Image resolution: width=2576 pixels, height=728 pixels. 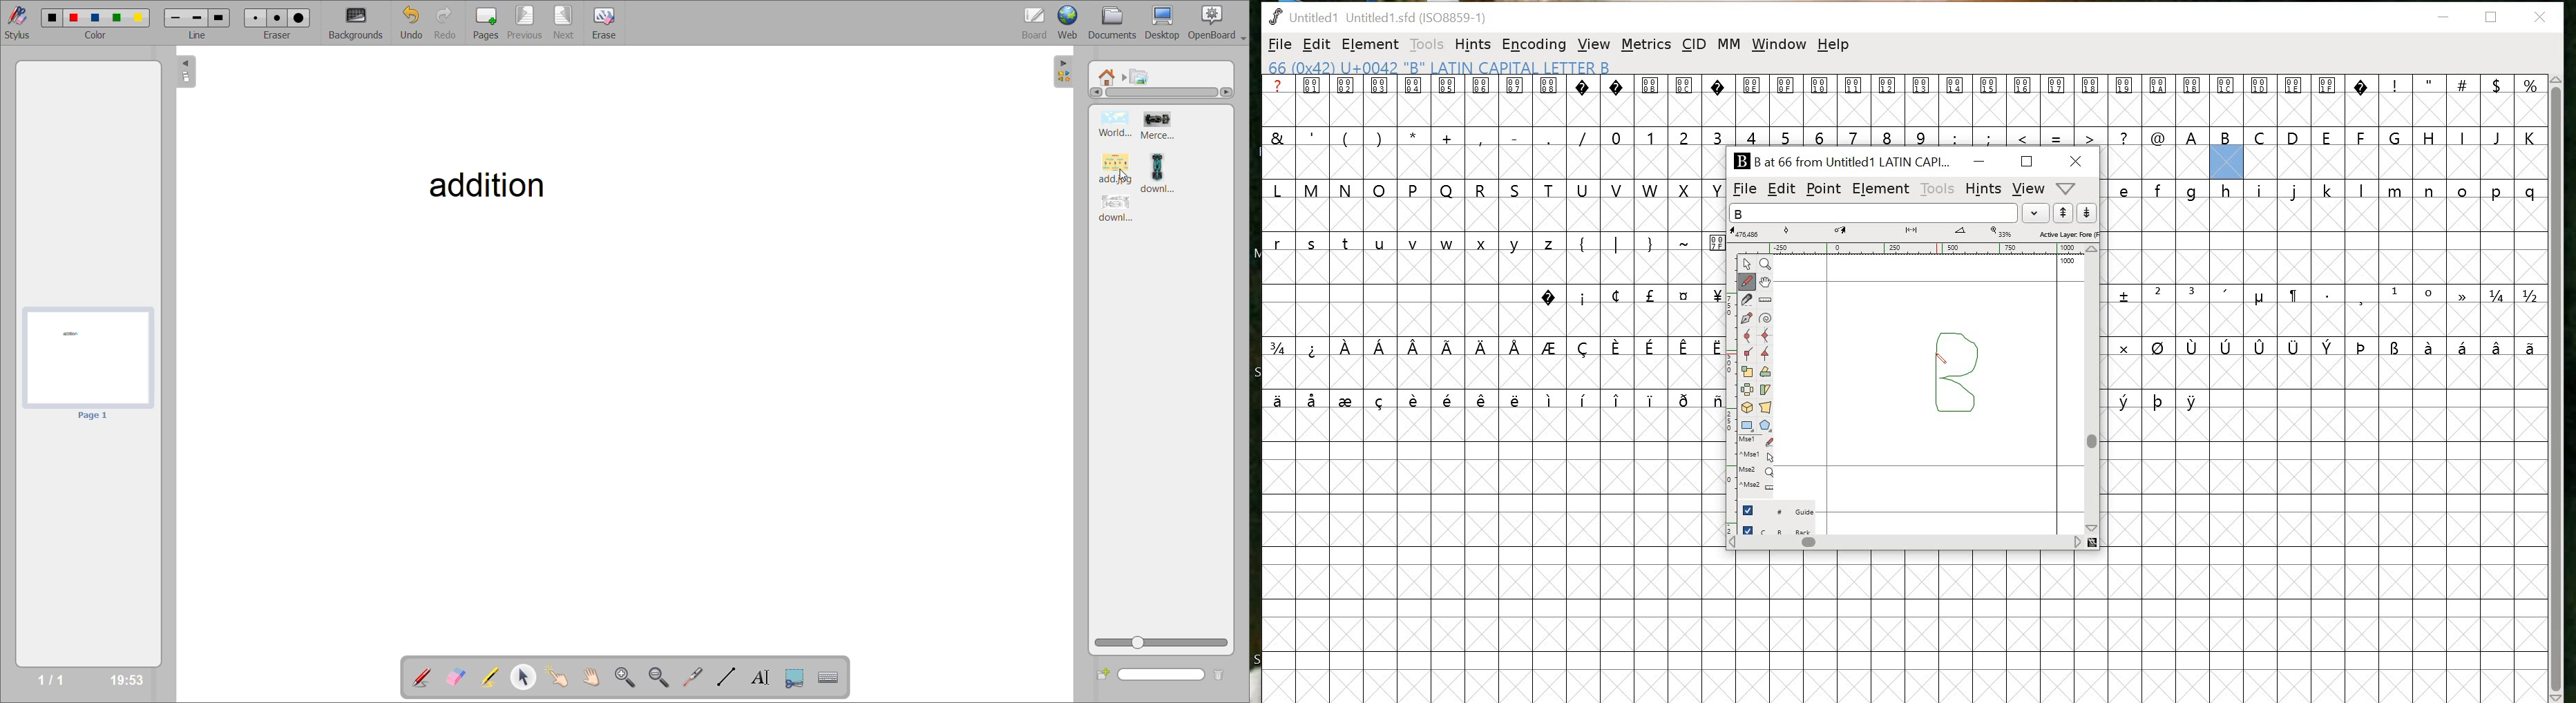 I want to click on zoom in, so click(x=626, y=676).